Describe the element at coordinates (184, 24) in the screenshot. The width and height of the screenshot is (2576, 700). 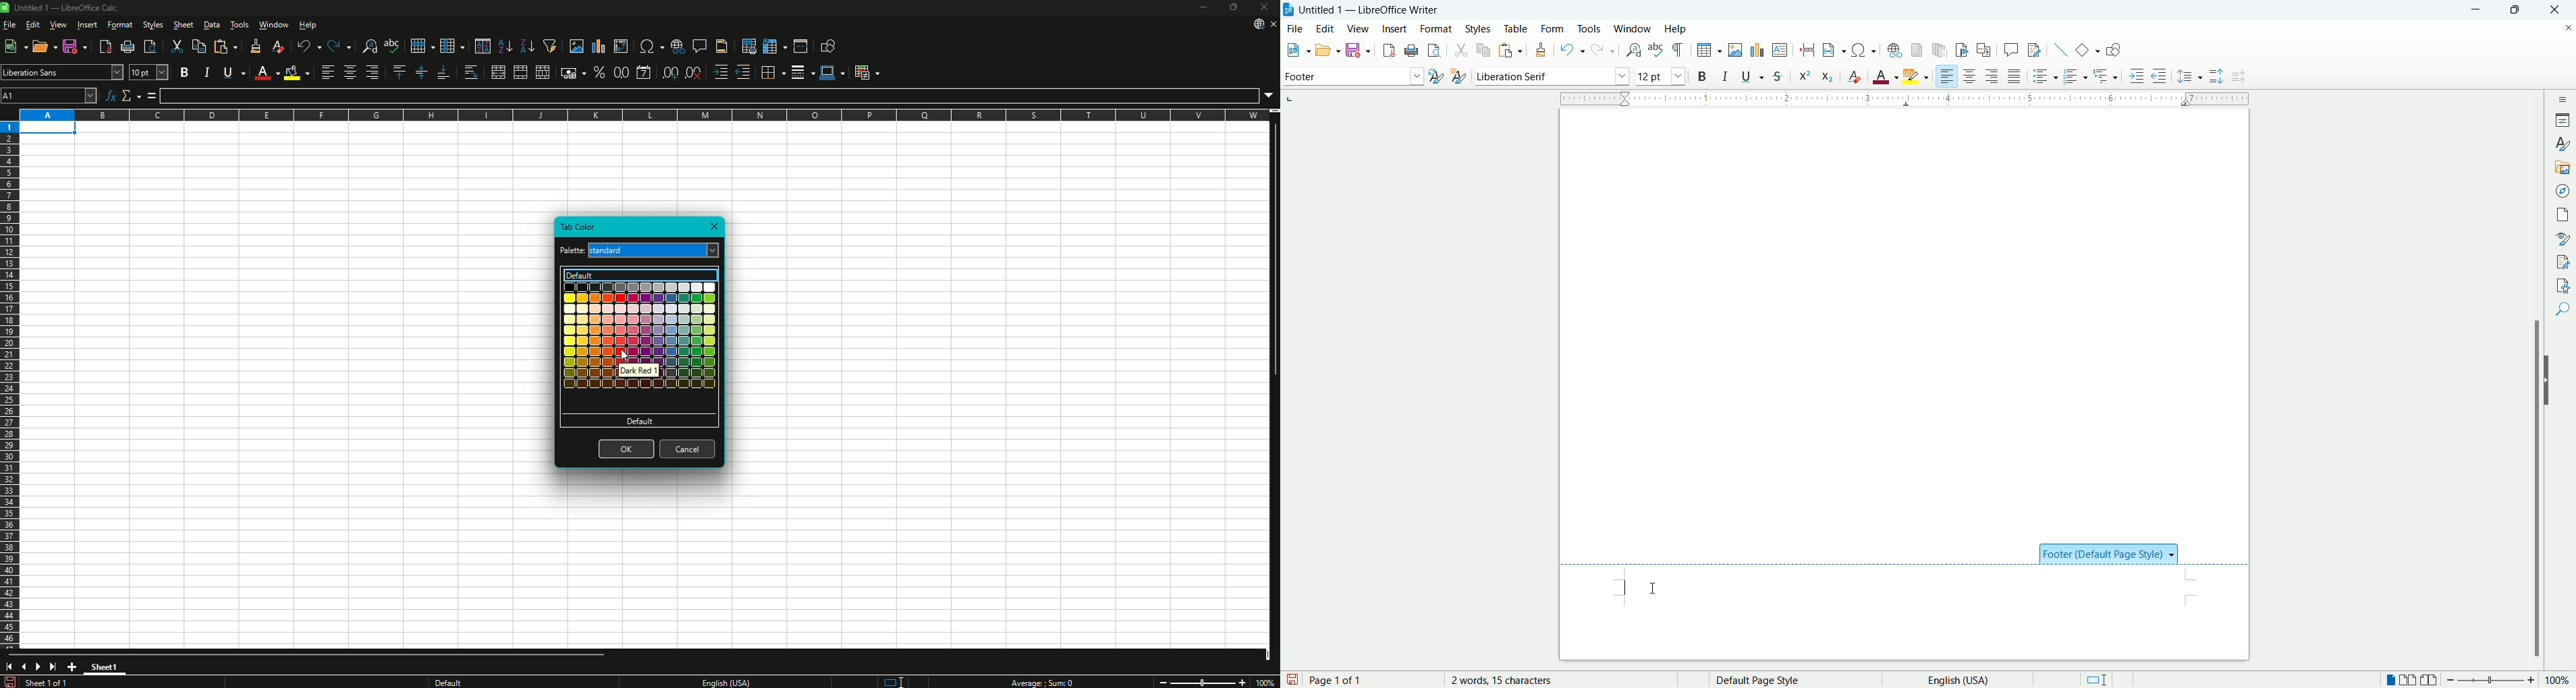
I see `Sheet` at that location.